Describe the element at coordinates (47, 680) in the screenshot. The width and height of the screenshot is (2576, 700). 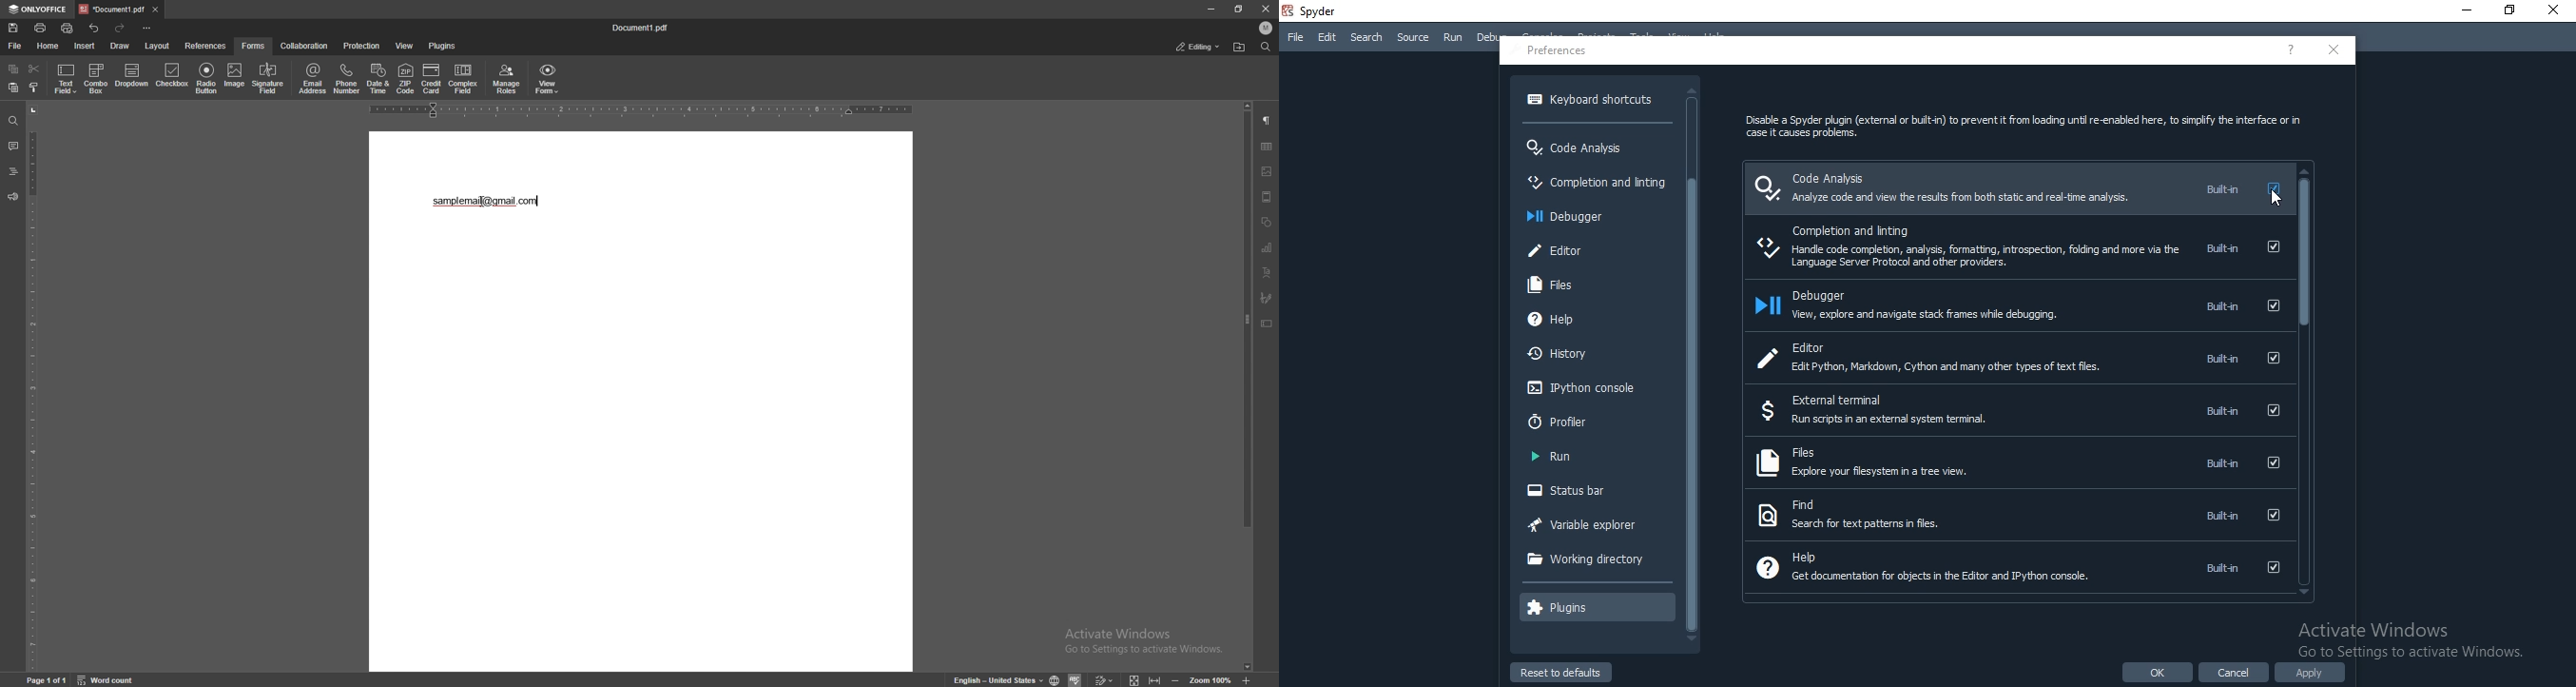
I see `page` at that location.